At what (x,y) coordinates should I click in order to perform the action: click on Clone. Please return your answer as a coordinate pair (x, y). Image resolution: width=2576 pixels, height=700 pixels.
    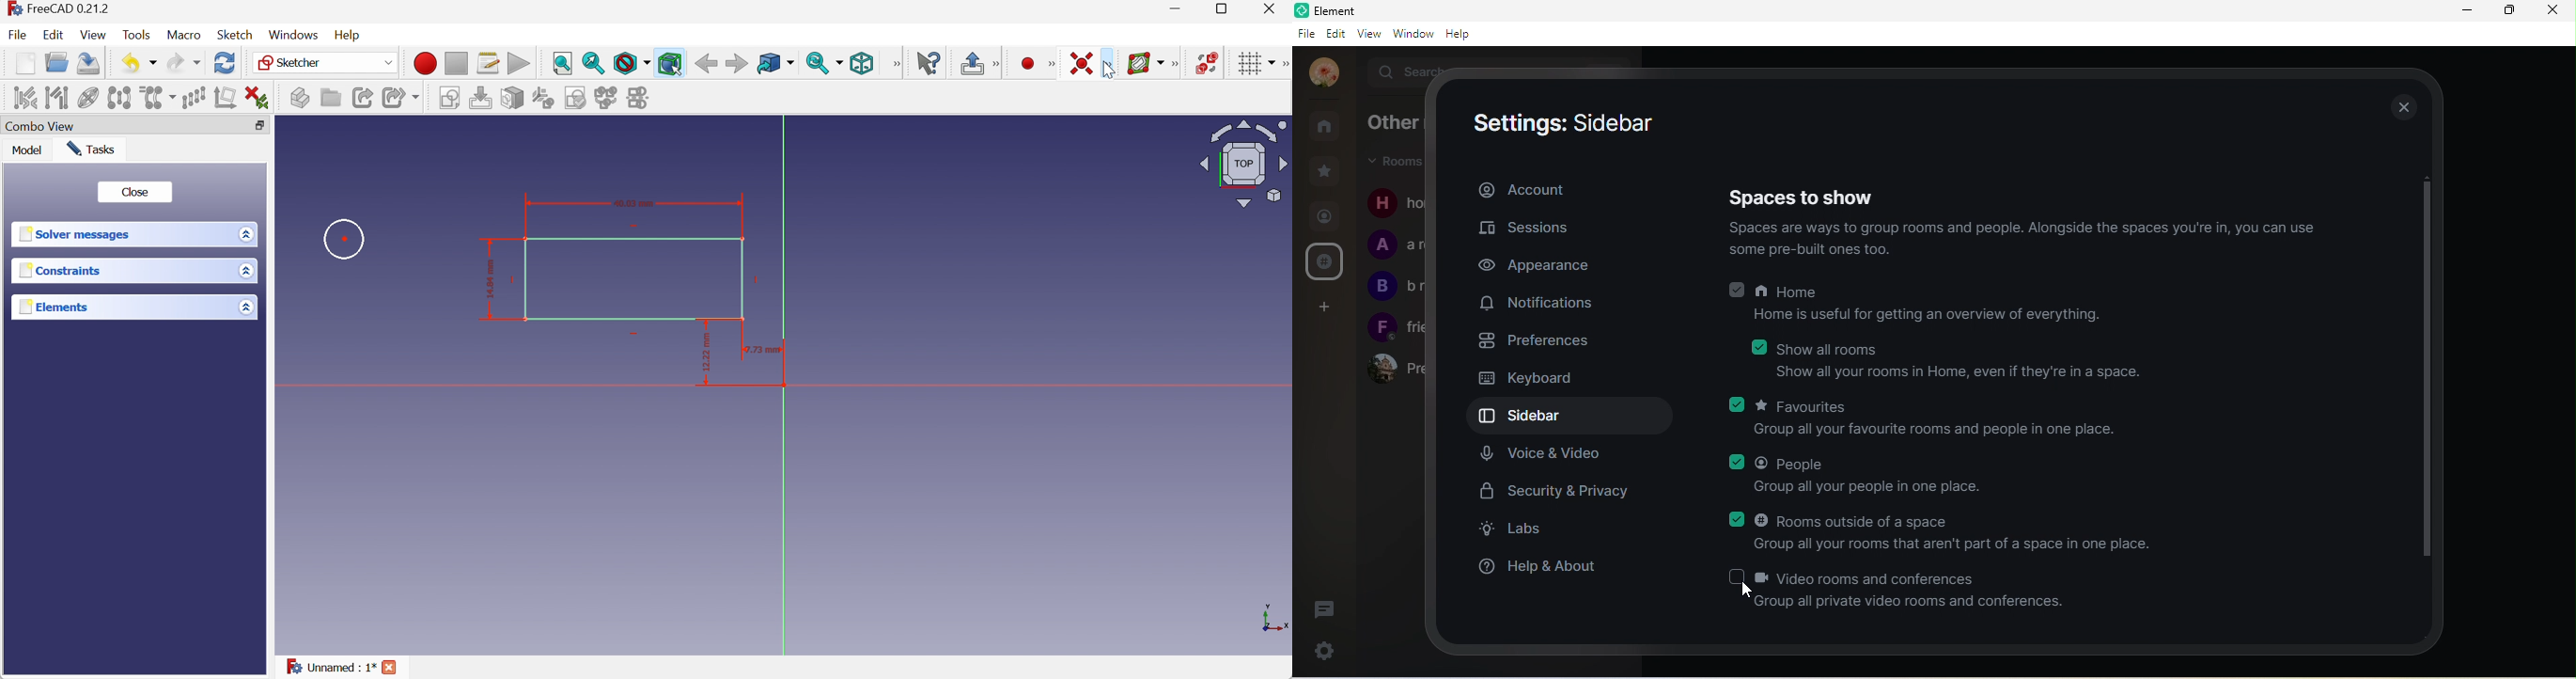
    Looking at the image, I should click on (160, 98).